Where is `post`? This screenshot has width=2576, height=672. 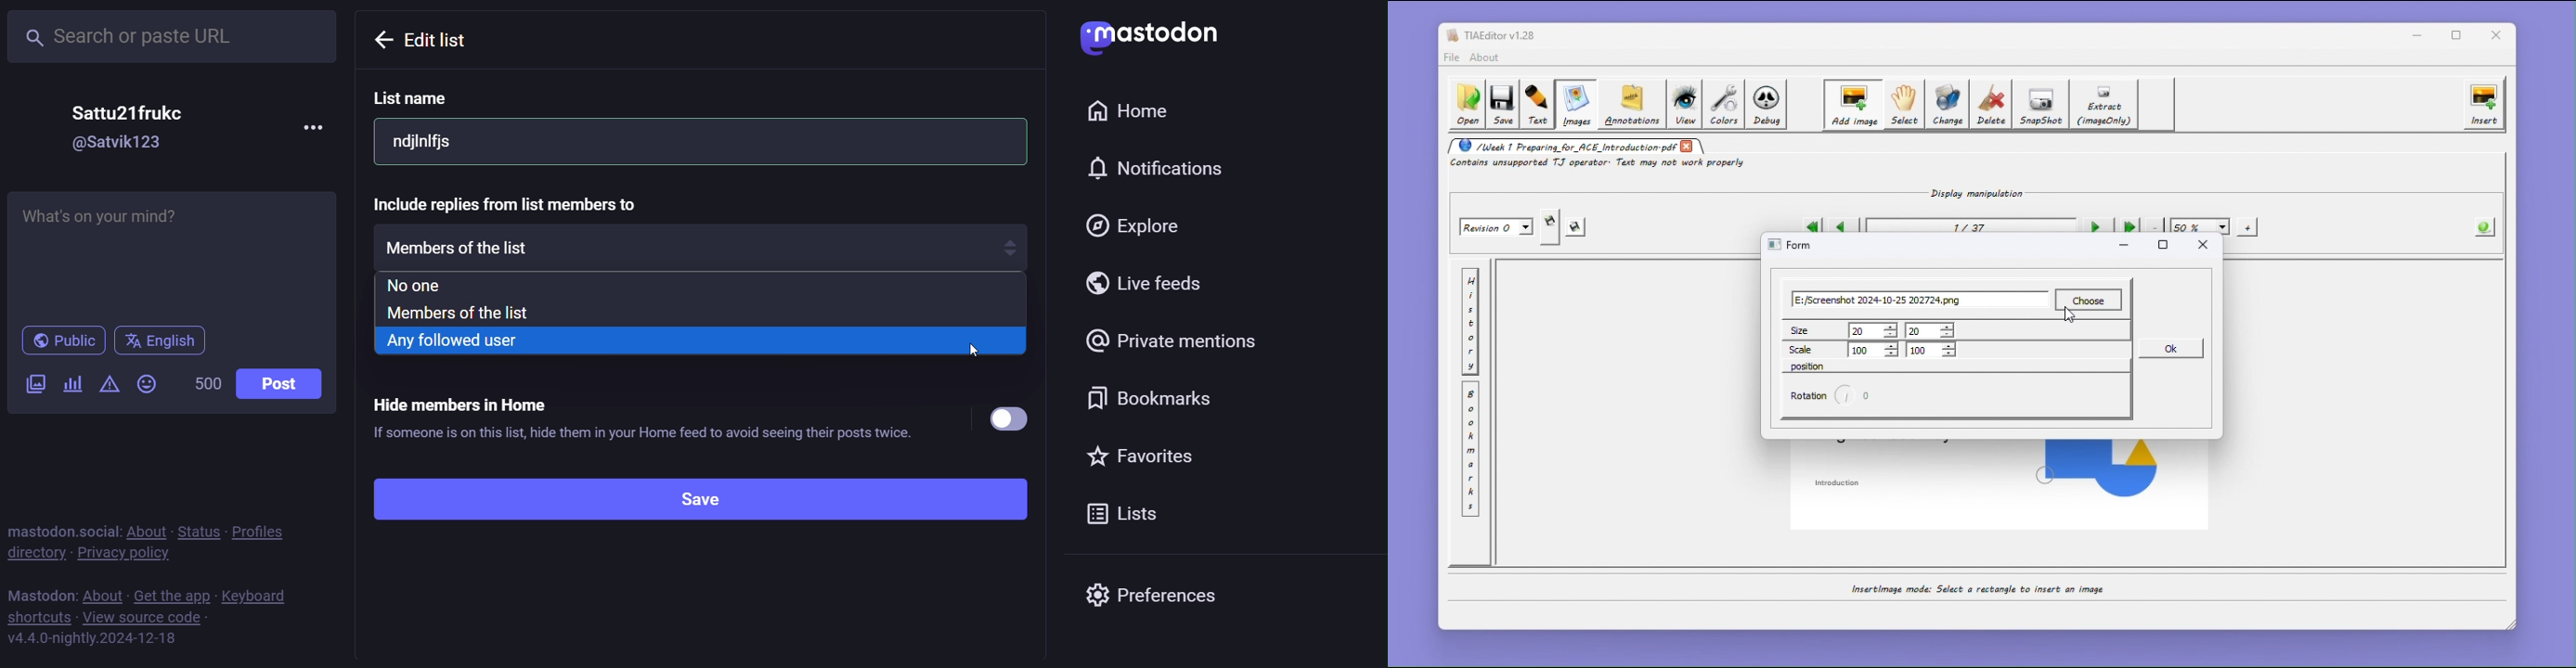
post is located at coordinates (289, 383).